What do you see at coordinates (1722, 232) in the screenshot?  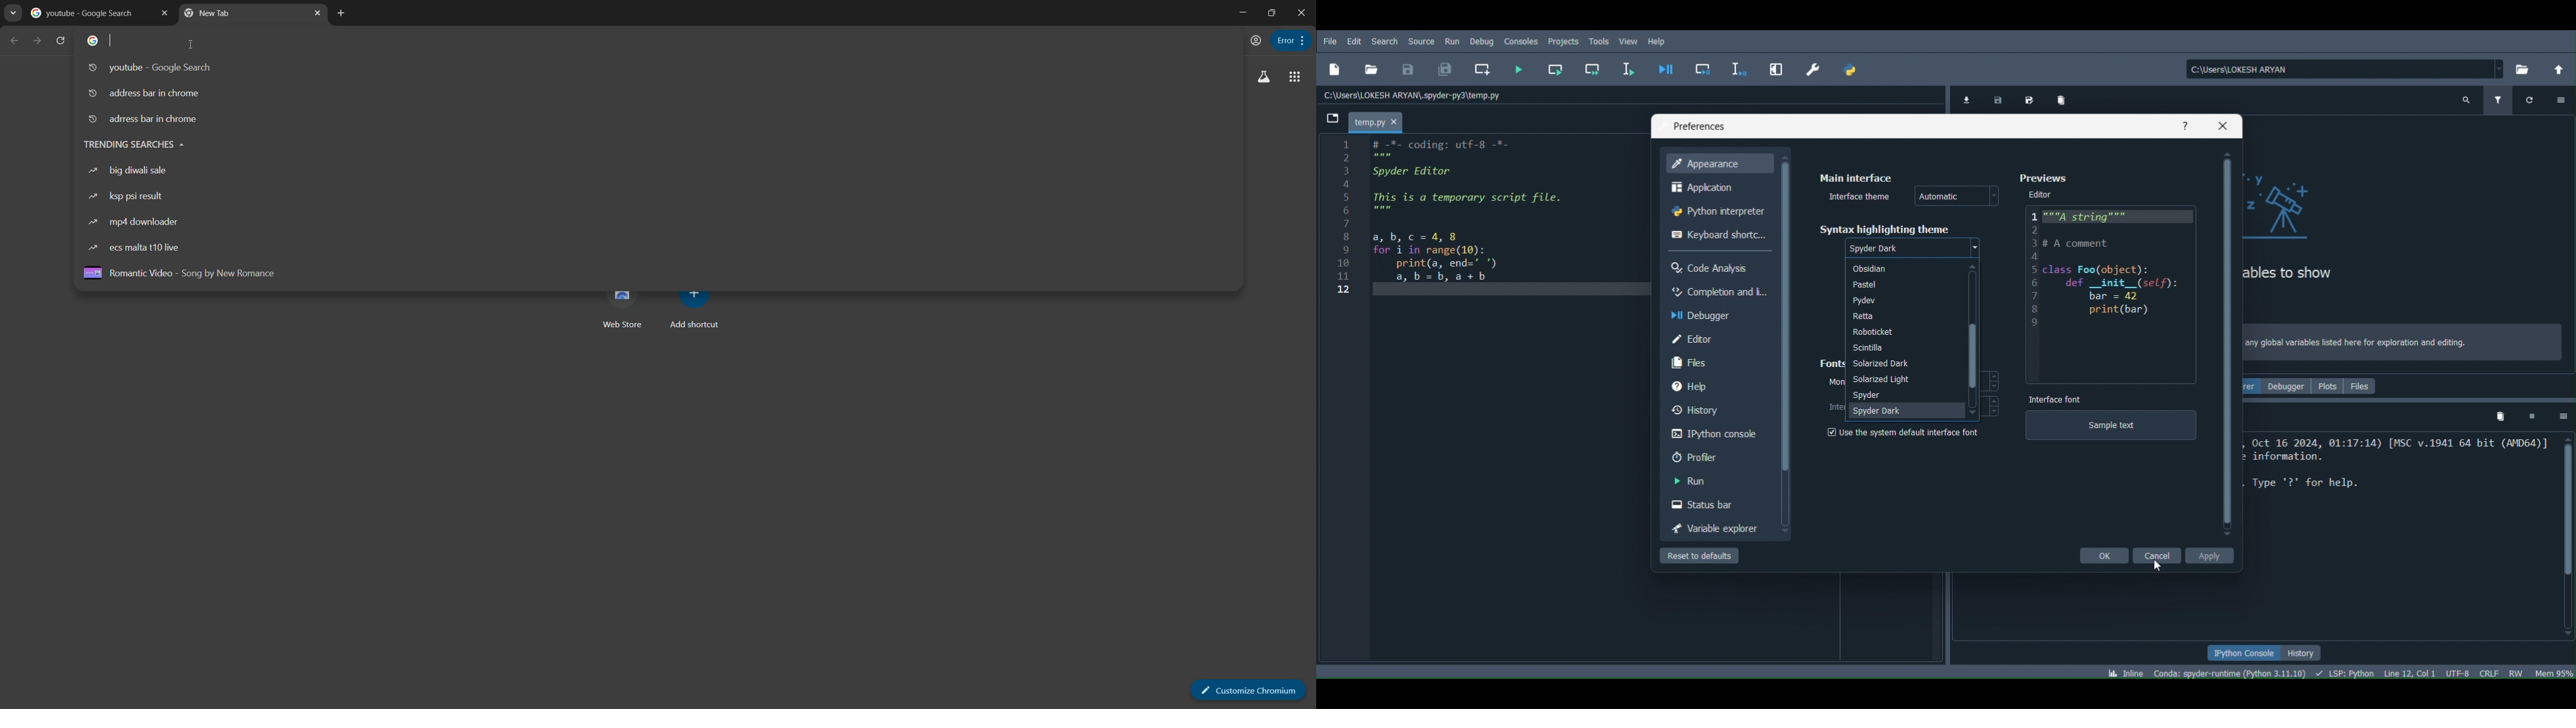 I see `Keyboard shortcuts` at bounding box center [1722, 232].